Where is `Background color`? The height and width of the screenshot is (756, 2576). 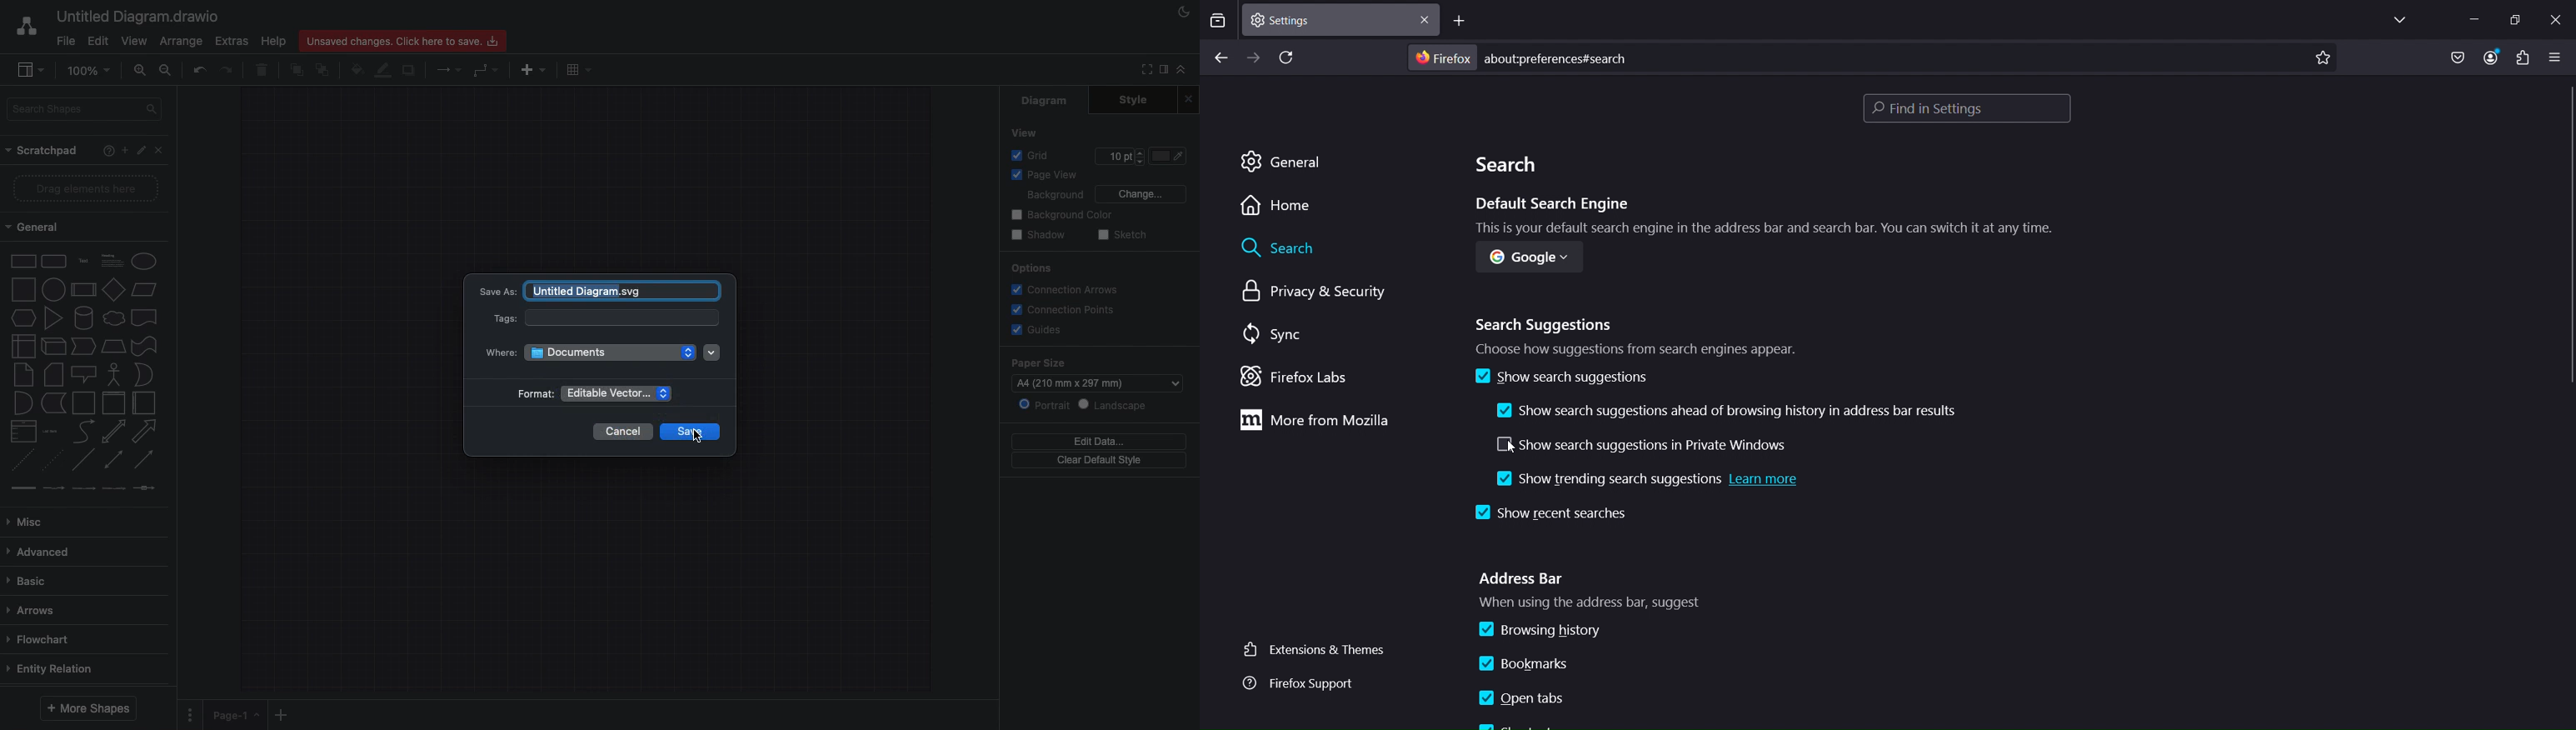 Background color is located at coordinates (1061, 215).